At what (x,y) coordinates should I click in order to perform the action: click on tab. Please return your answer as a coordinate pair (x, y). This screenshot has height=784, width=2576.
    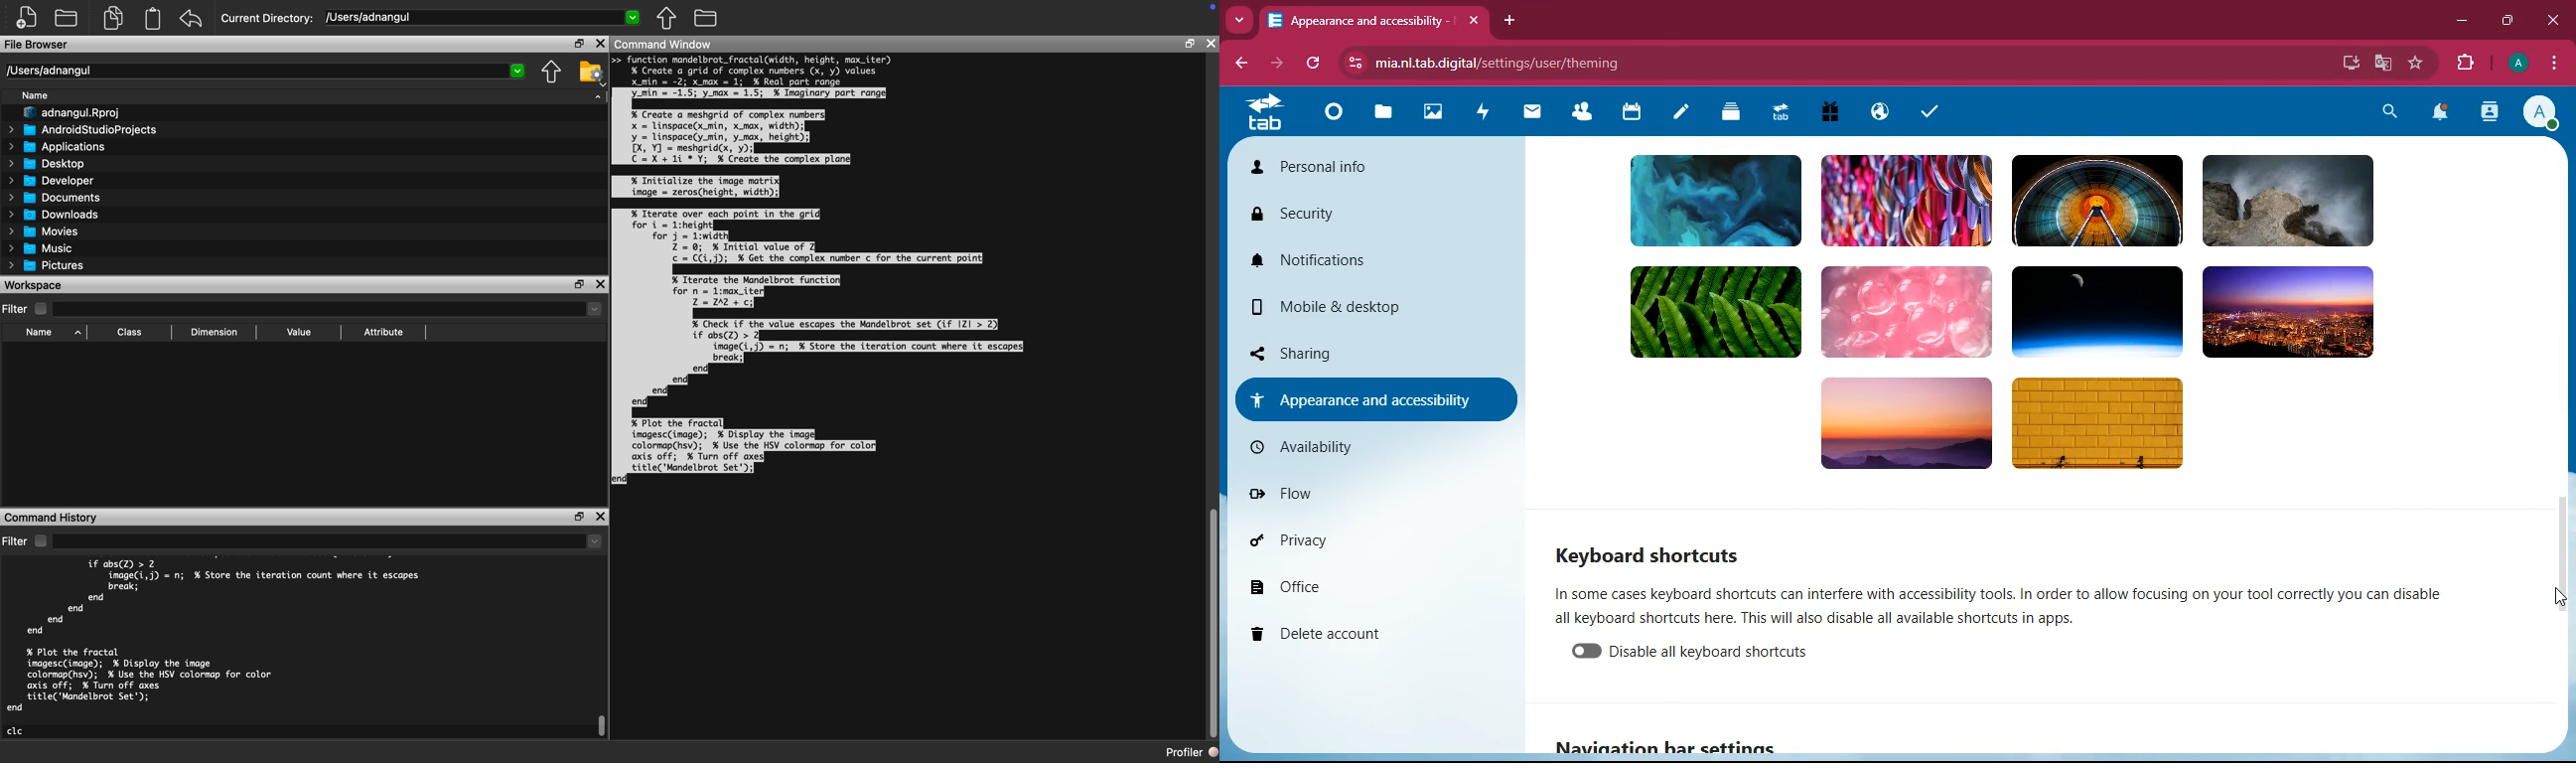
    Looking at the image, I should click on (1372, 16).